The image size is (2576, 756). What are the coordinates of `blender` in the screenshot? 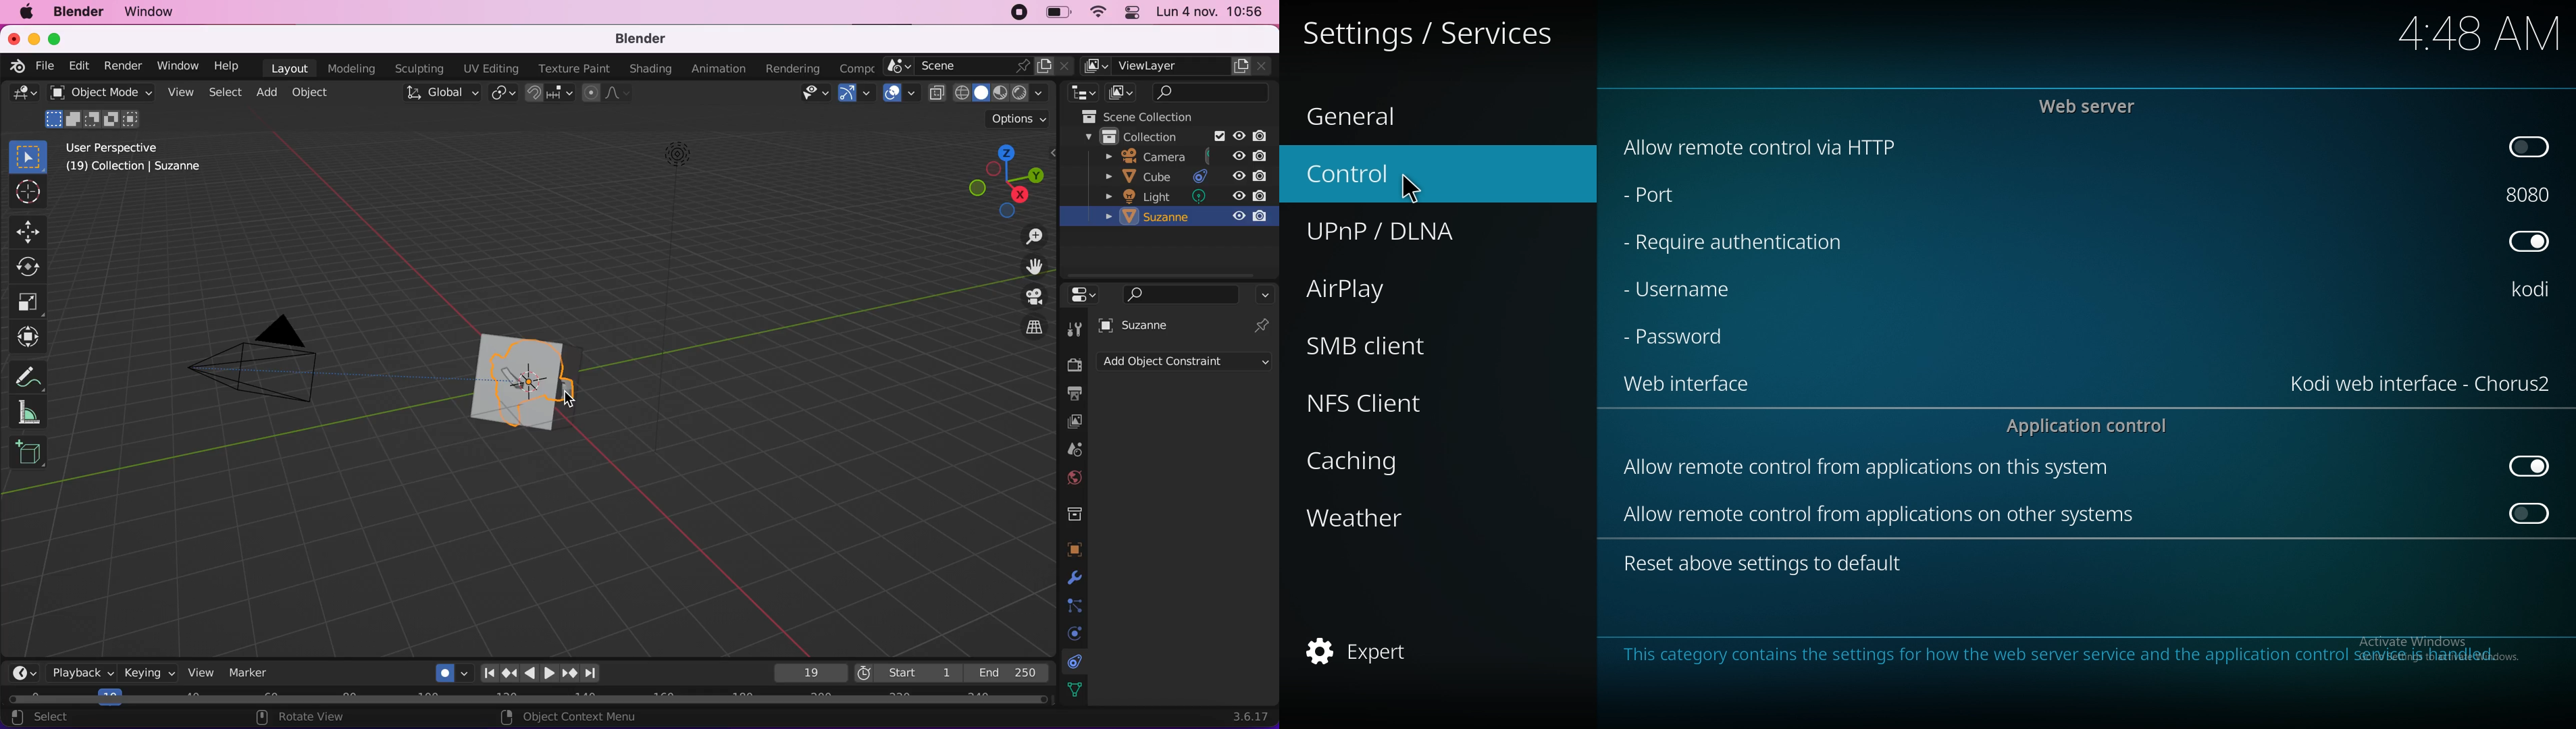 It's located at (641, 40).